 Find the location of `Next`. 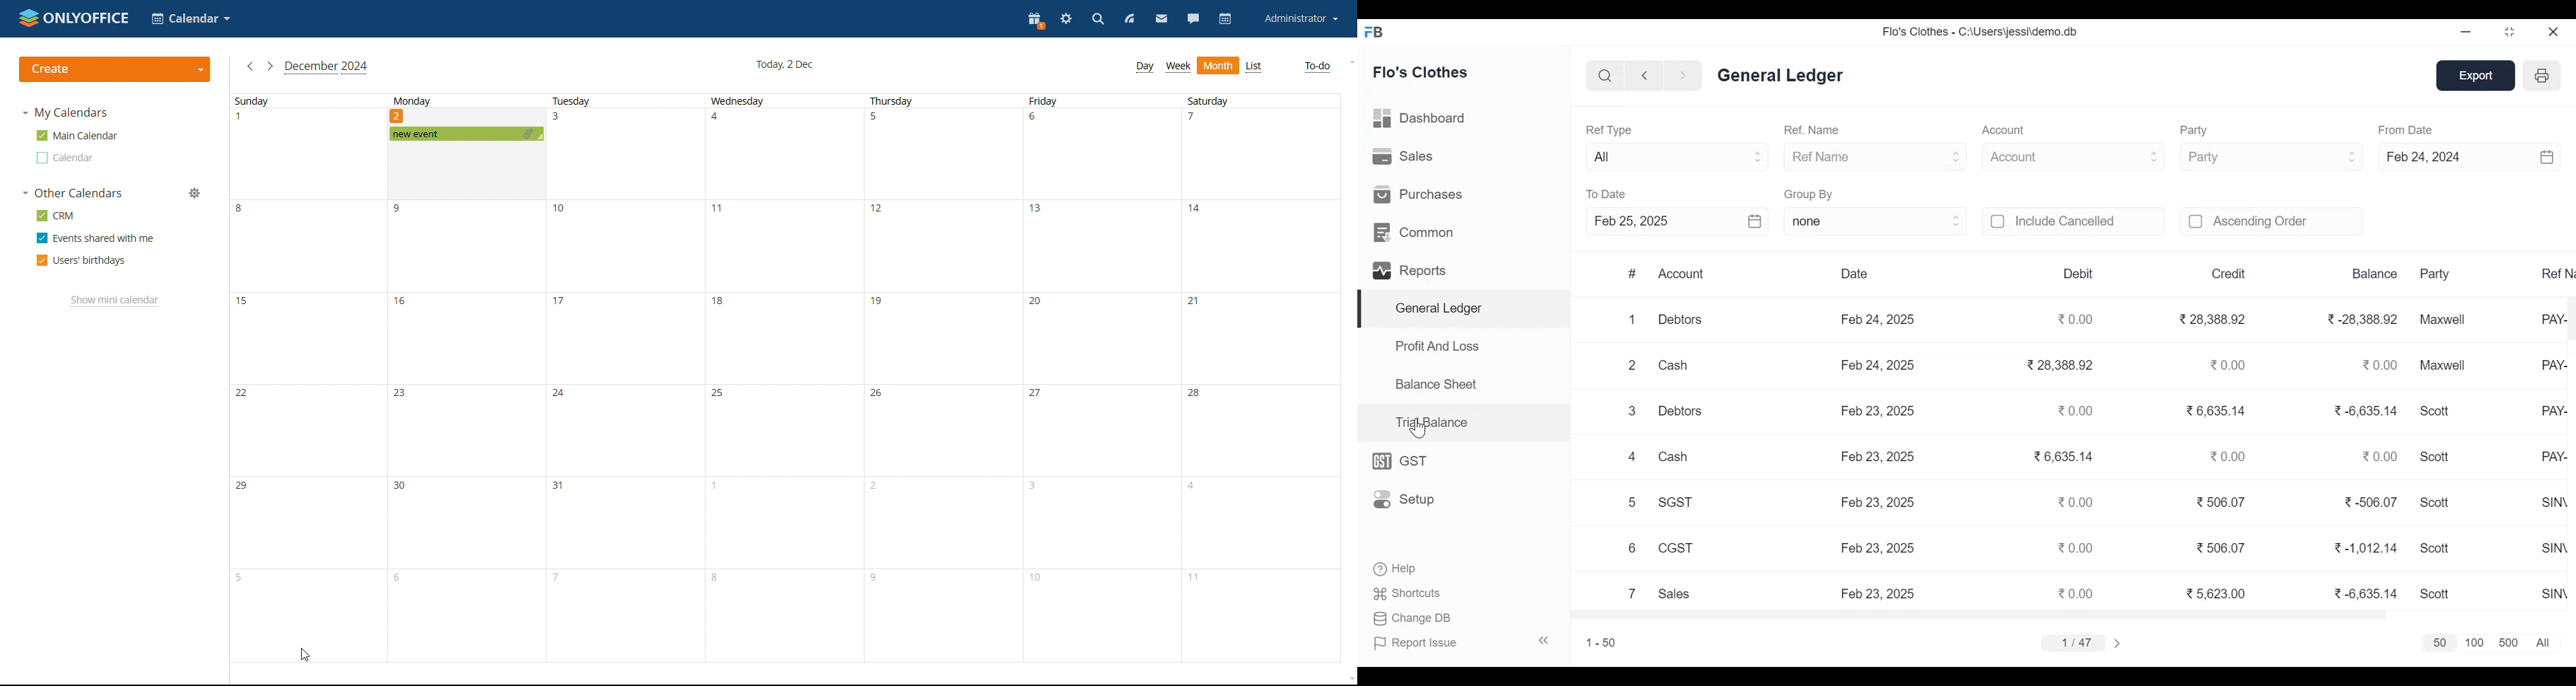

Next is located at coordinates (2118, 642).